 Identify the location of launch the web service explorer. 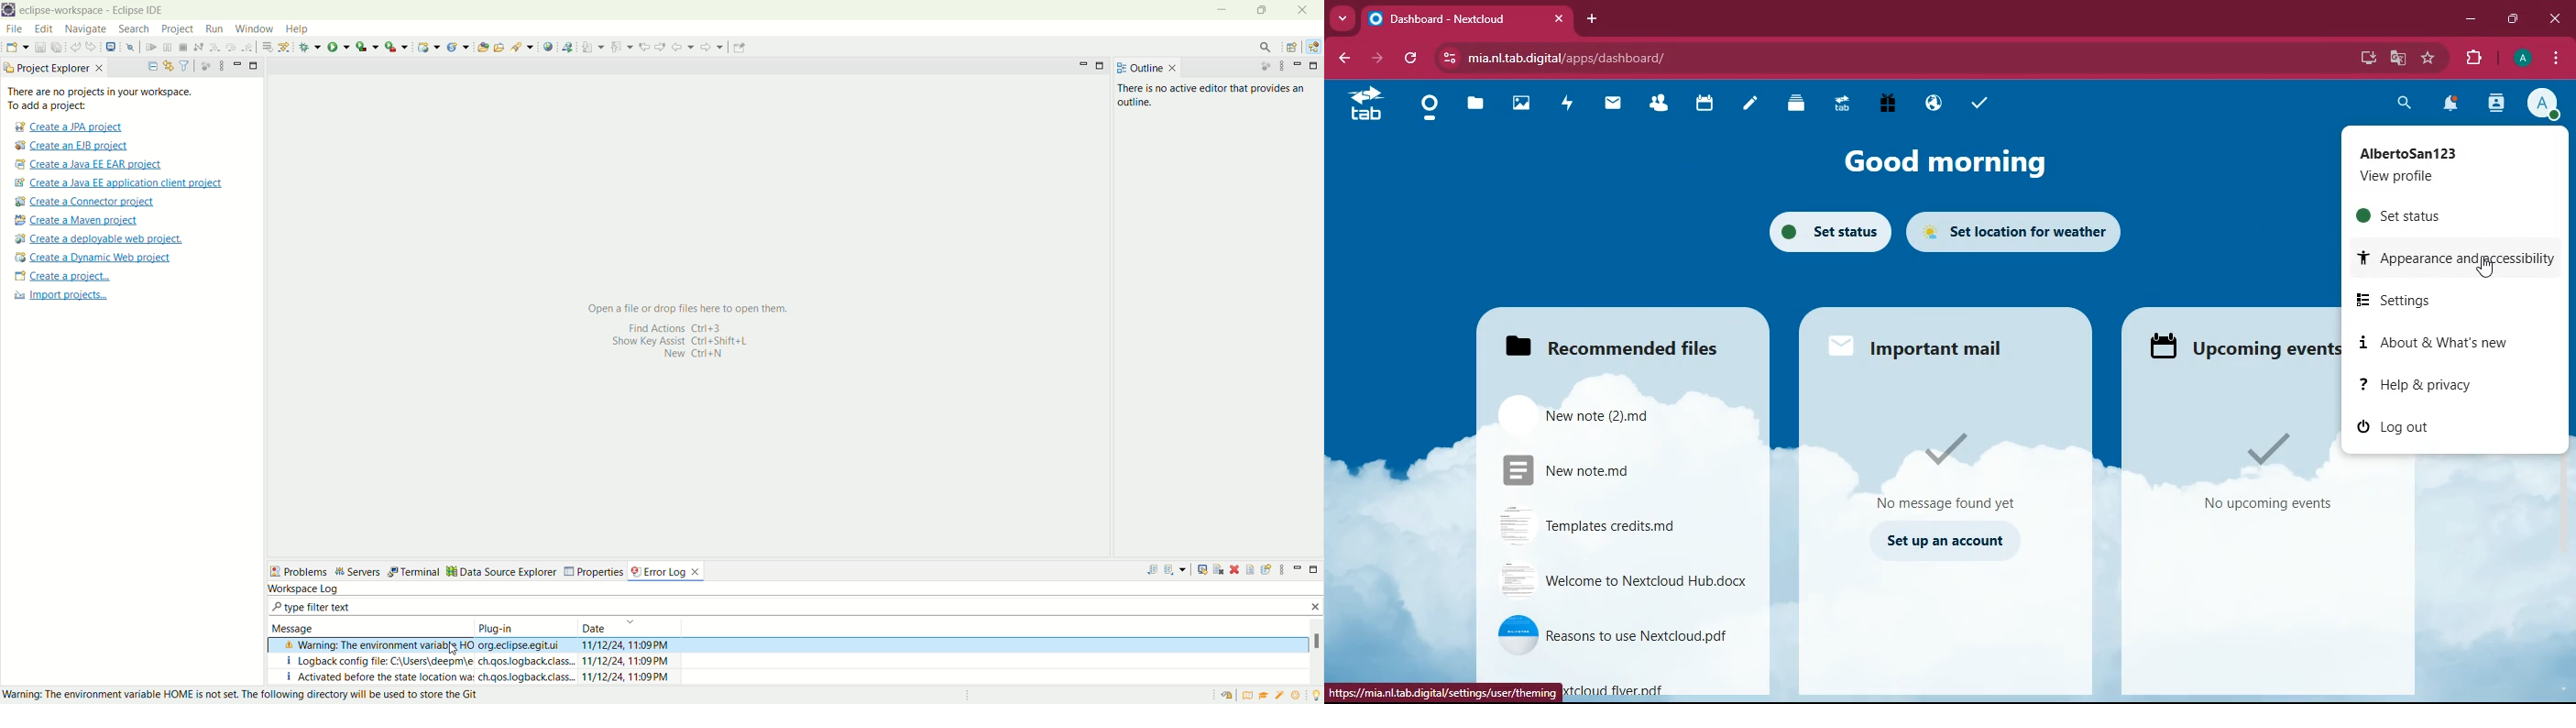
(567, 47).